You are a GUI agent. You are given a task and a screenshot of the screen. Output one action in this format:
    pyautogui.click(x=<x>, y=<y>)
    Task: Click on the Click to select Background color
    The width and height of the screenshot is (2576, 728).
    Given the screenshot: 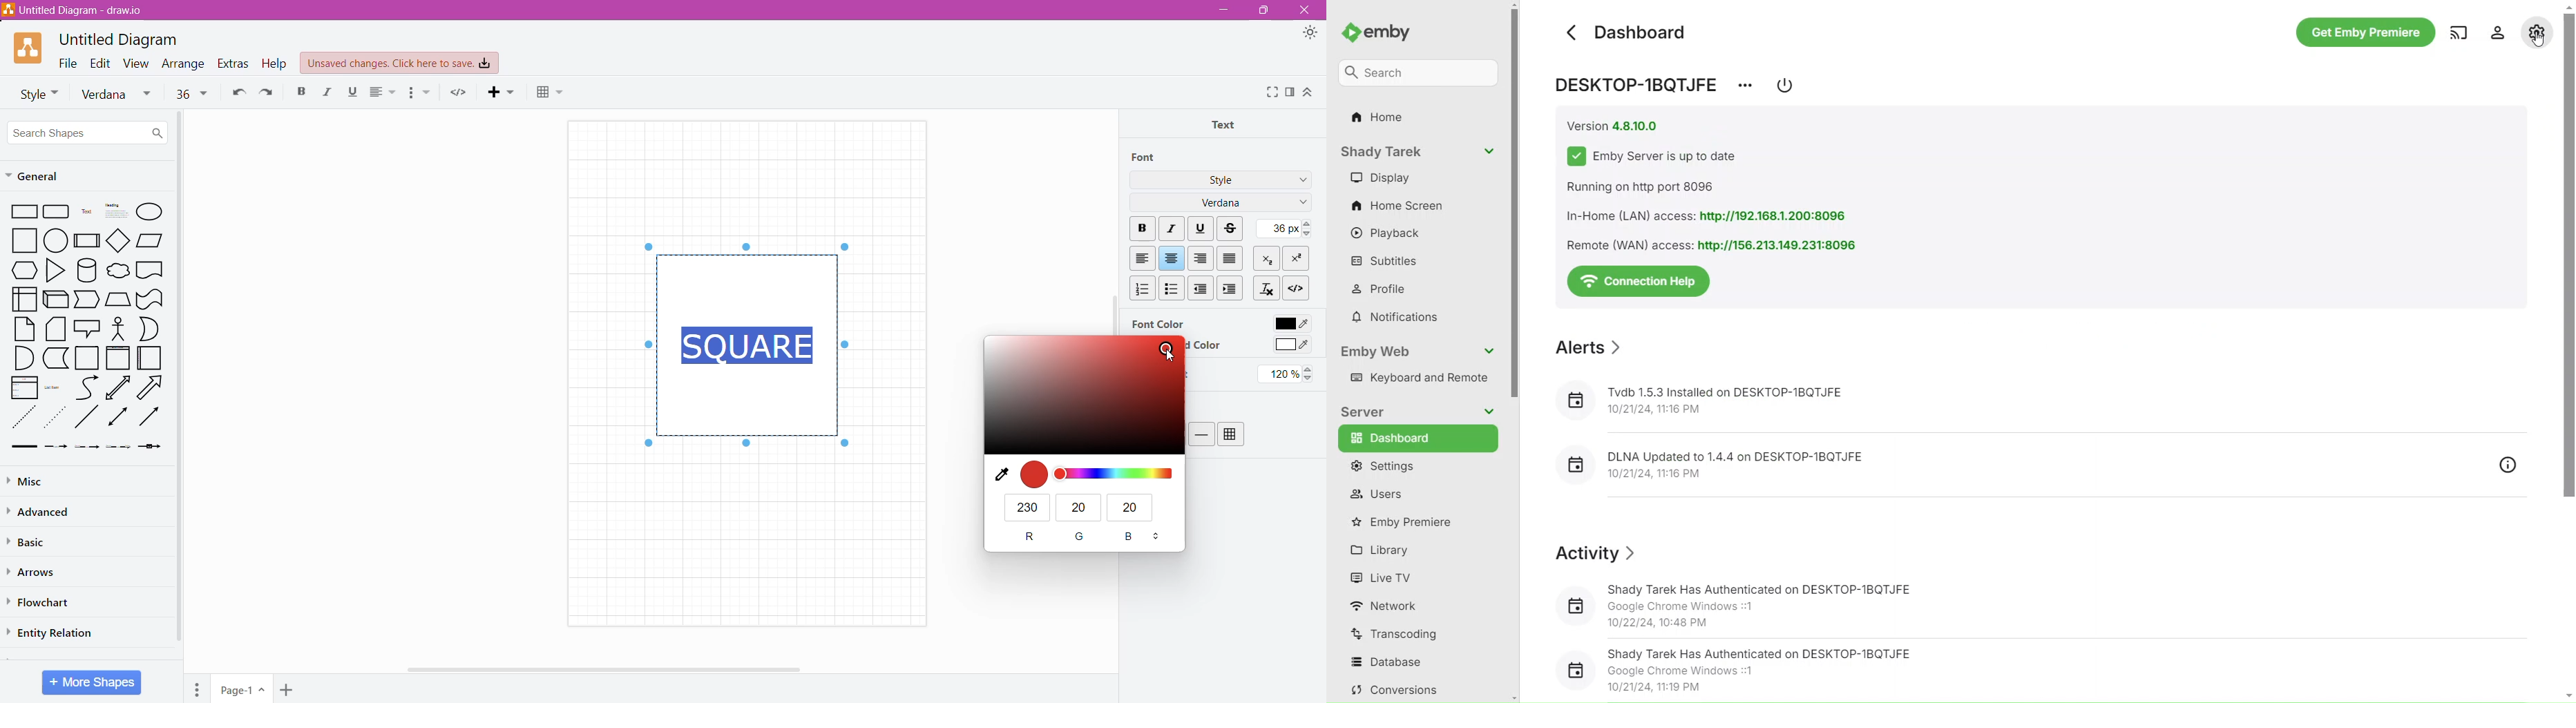 What is the action you would take?
    pyautogui.click(x=1291, y=346)
    